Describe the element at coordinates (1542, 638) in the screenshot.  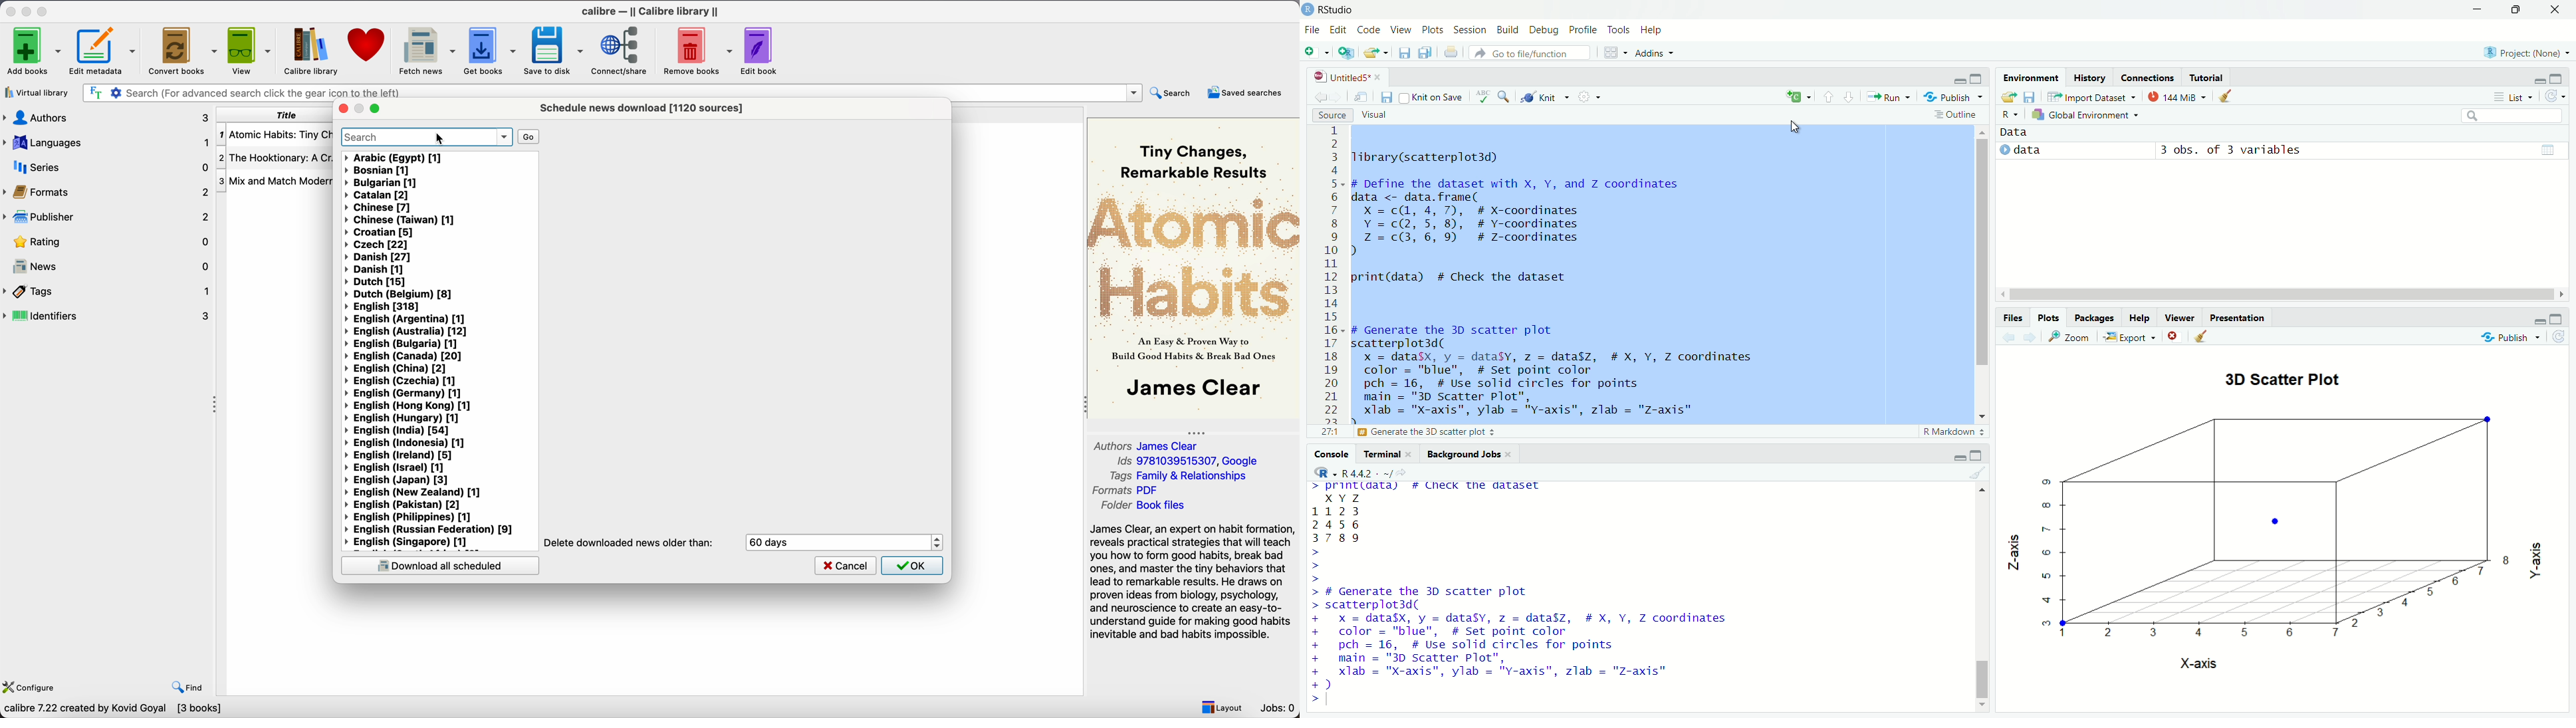
I see `> # Generate the 5D scatter plot

> scatterplot3d(

+ x = data$X, y = dataSy, z = data$z, # X, Y, Z coordinates
+ color = "blue", # Set point color

+ pch = 16, # Use solid circles for points

+ main = "3D Scatter Plot",

+ xlab = "x-axis", ylab = "y-axis", zlab = "z-axis"

+)` at that location.